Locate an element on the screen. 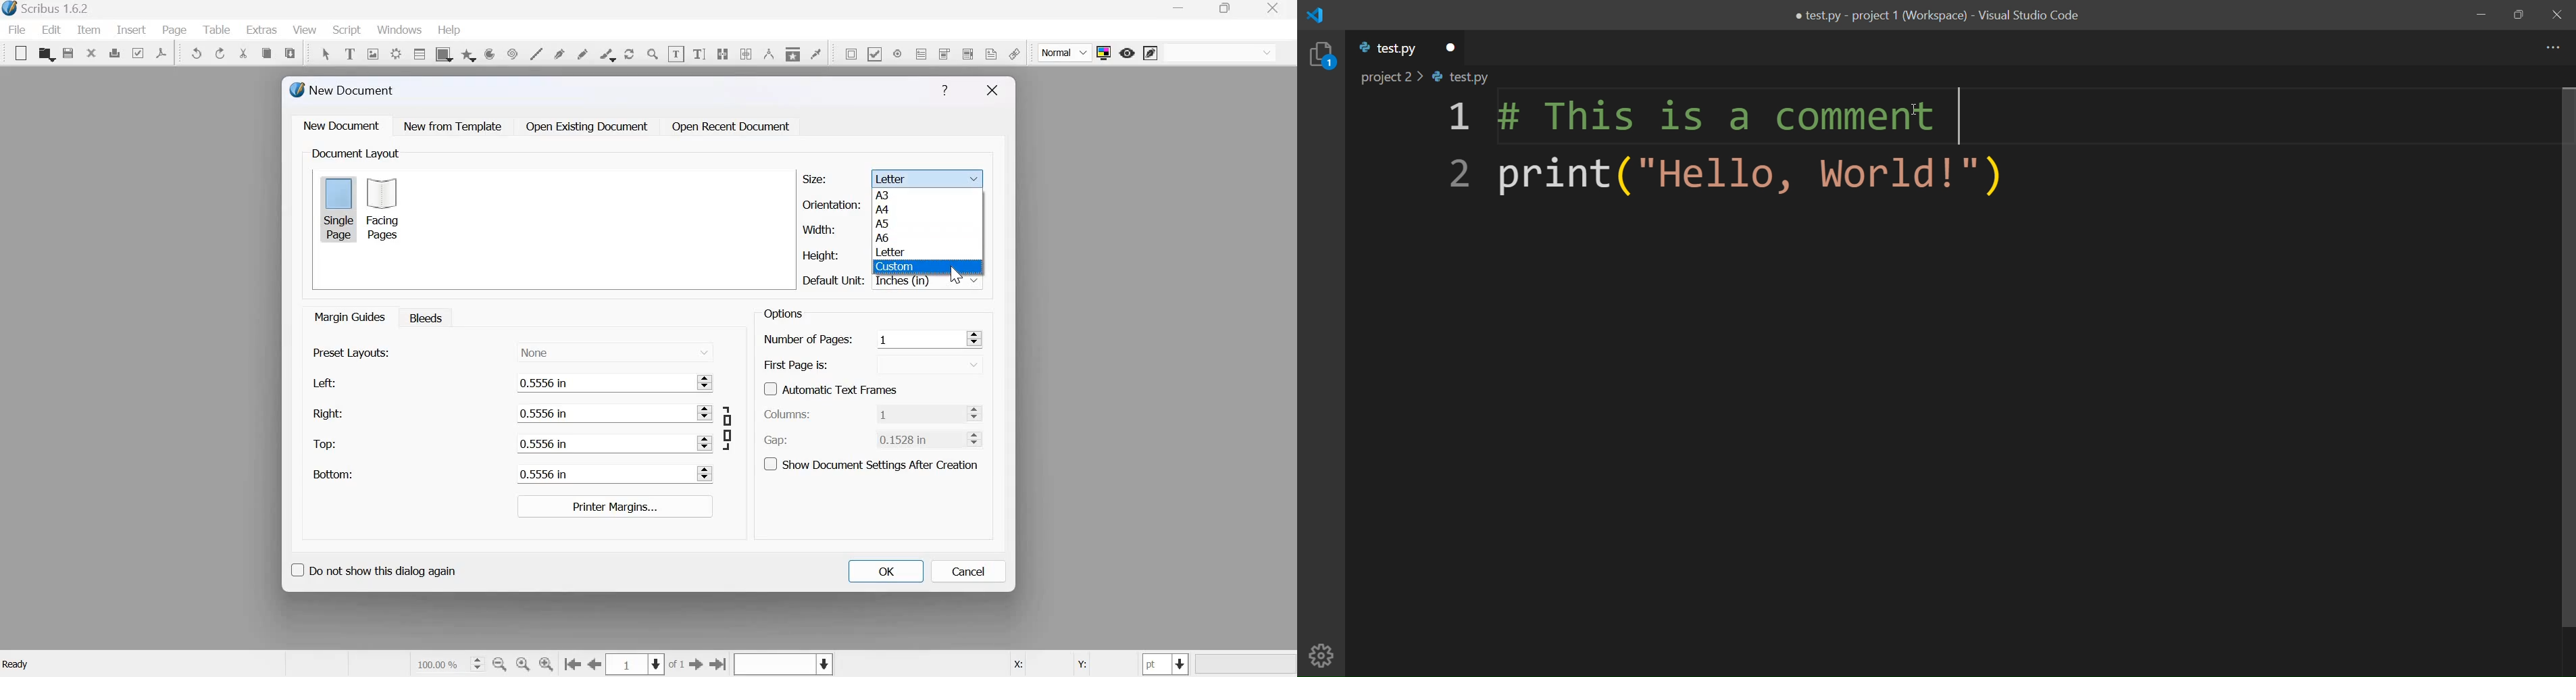 The width and height of the screenshot is (2576, 700). Columns: is located at coordinates (788, 415).